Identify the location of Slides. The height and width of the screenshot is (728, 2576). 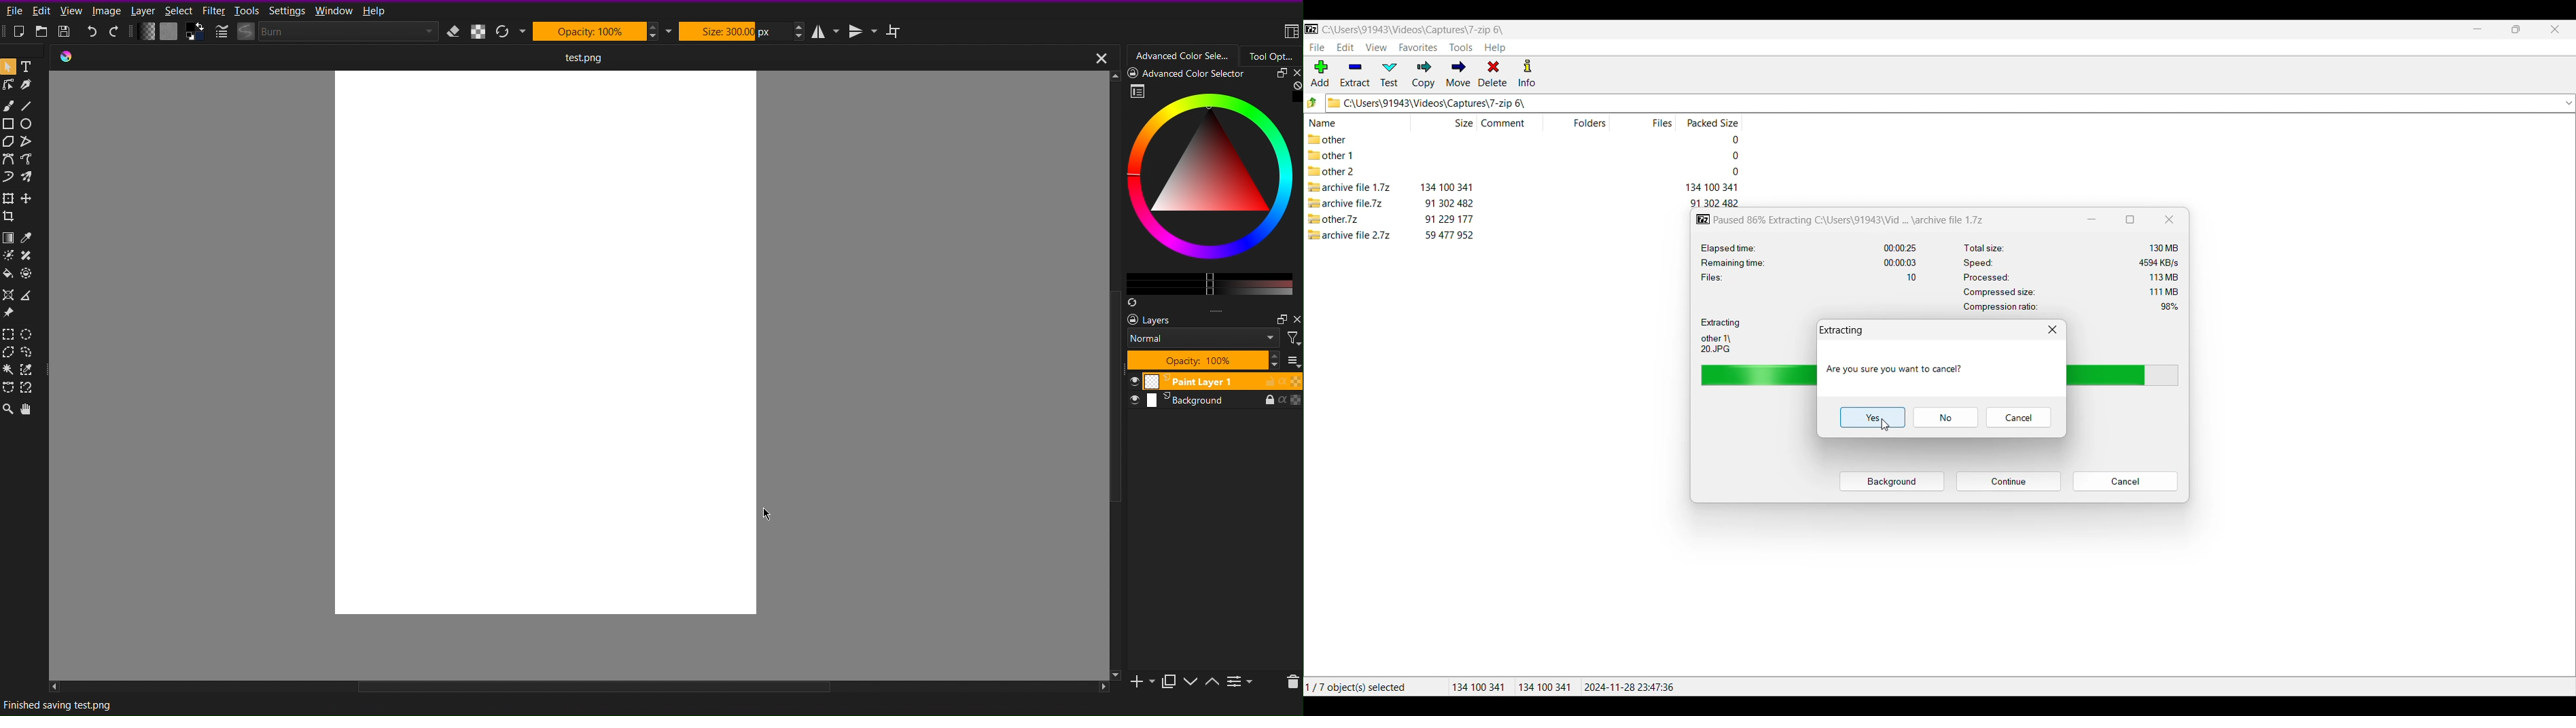
(1213, 391).